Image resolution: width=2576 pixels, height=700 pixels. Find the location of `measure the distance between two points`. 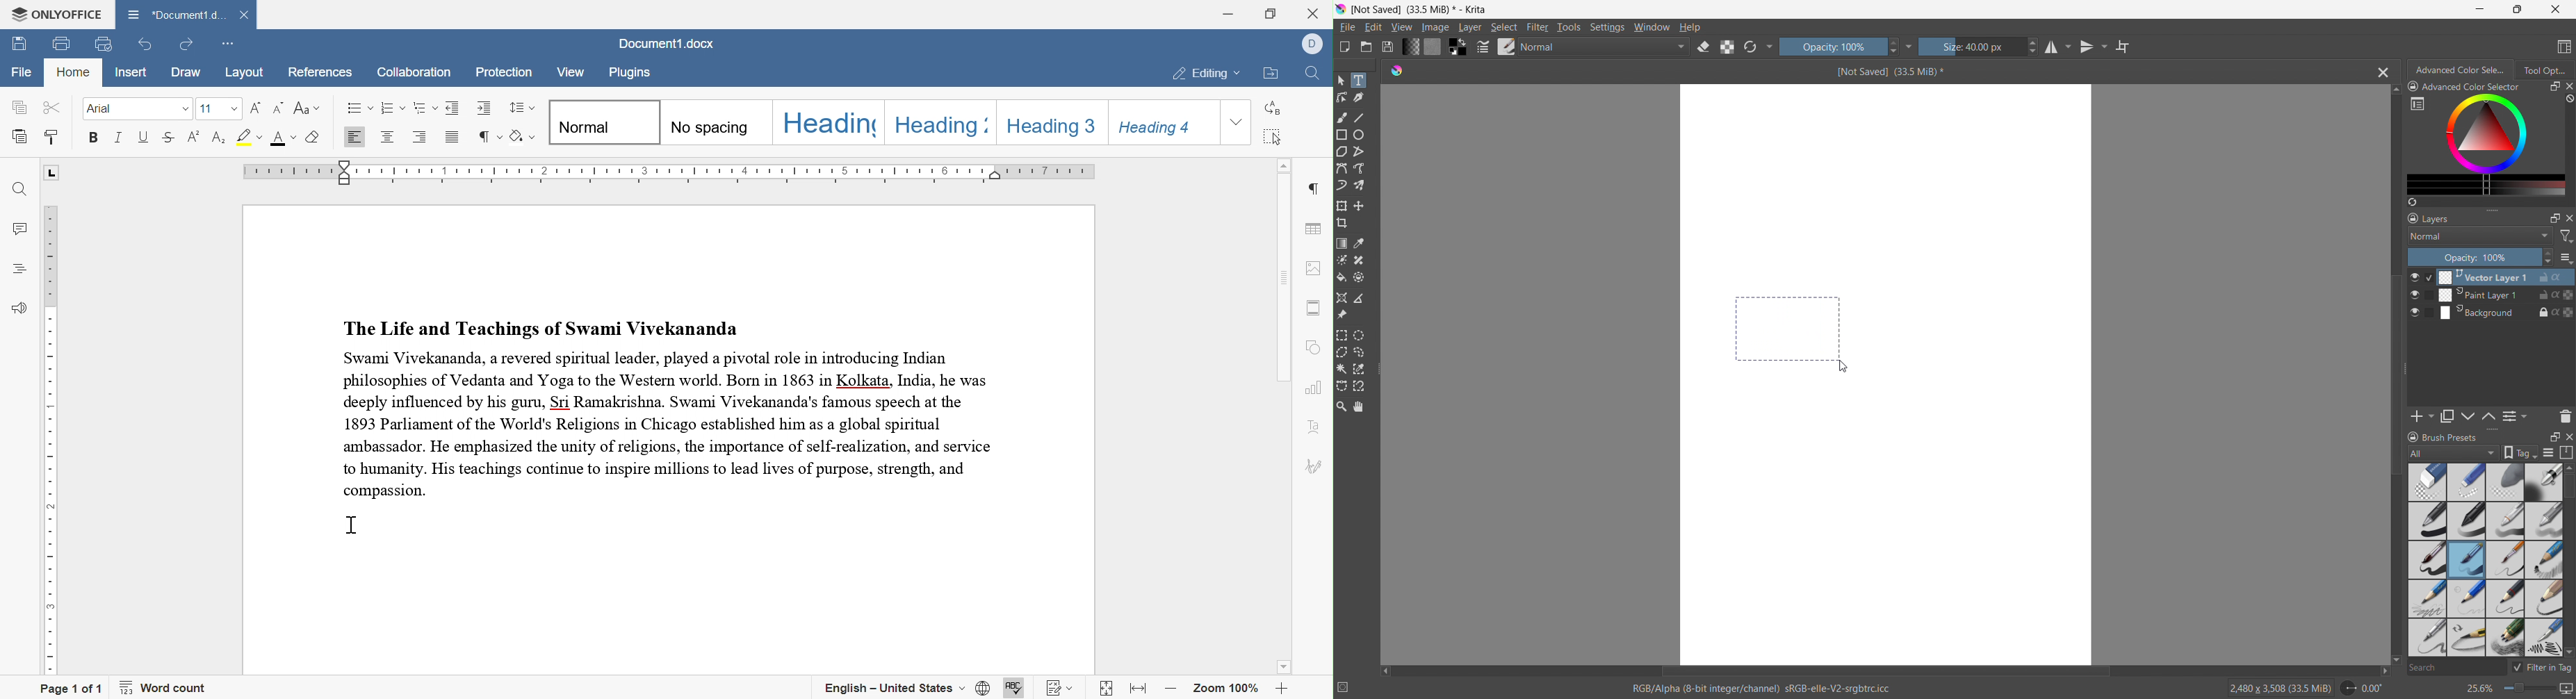

measure the distance between two points is located at coordinates (1359, 298).